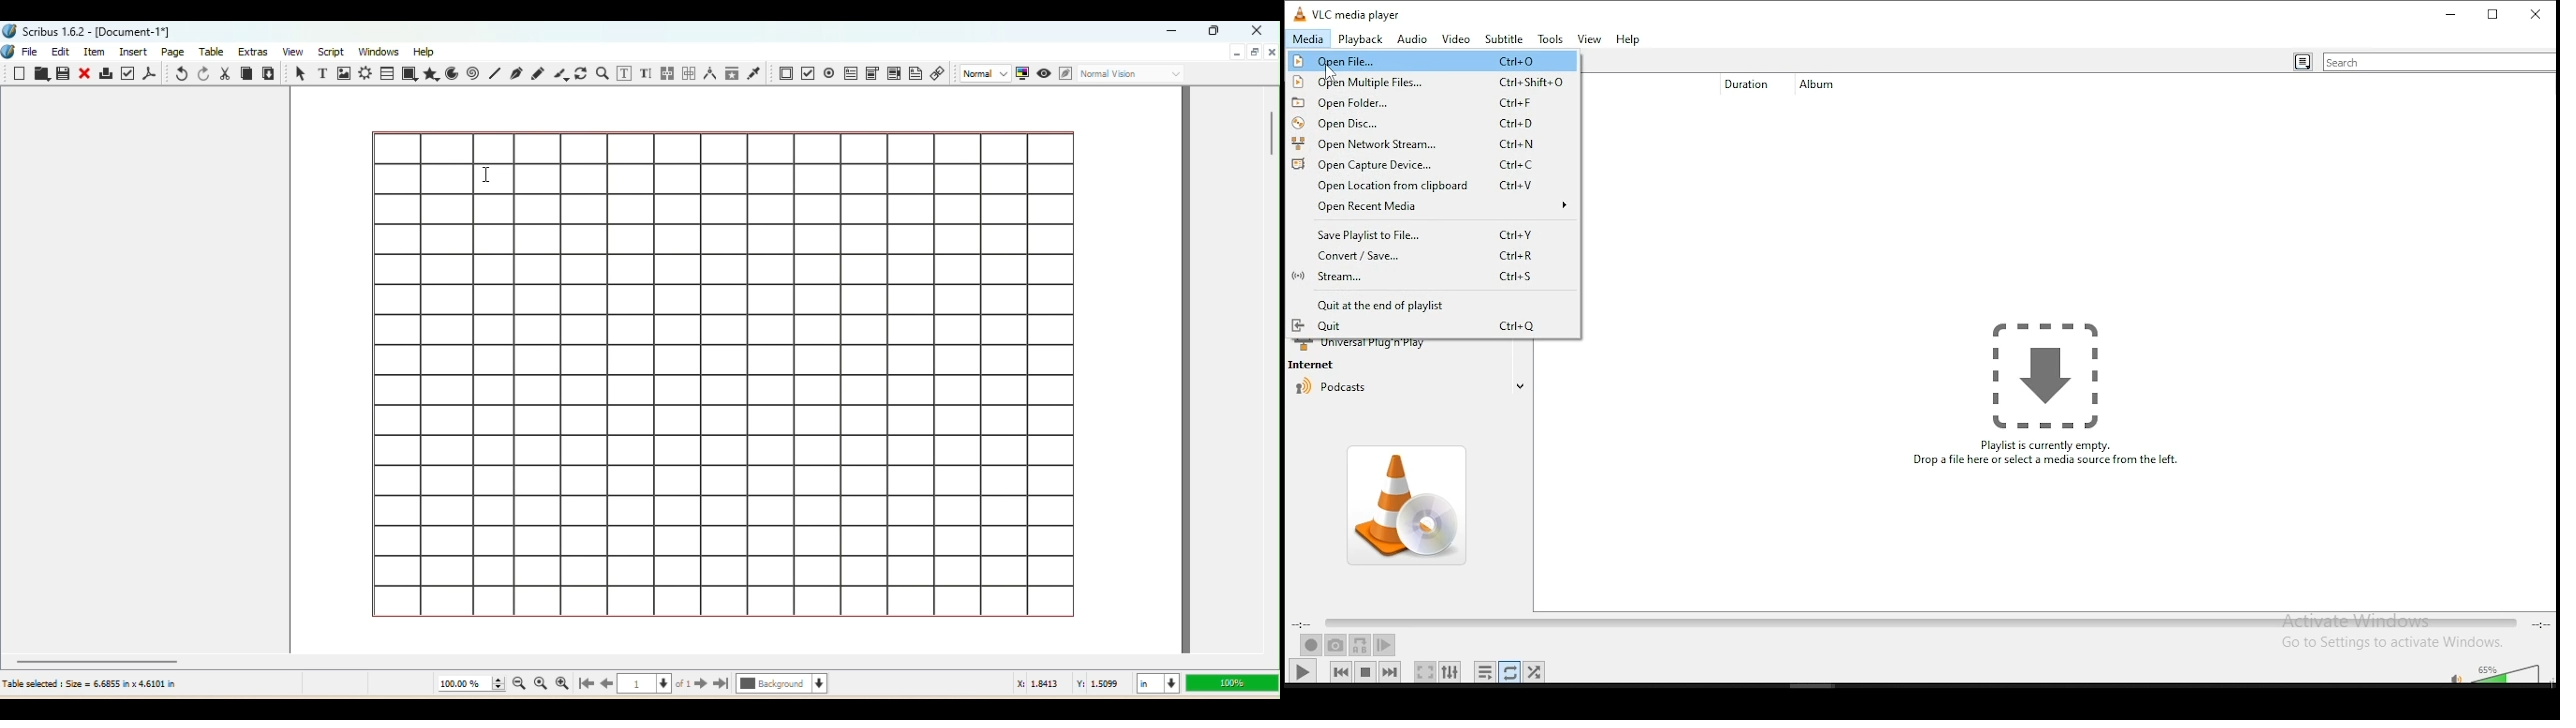 The width and height of the screenshot is (2576, 728). Describe the element at coordinates (90, 31) in the screenshot. I see `Scribus 1.6.2- [Document-1"]` at that location.